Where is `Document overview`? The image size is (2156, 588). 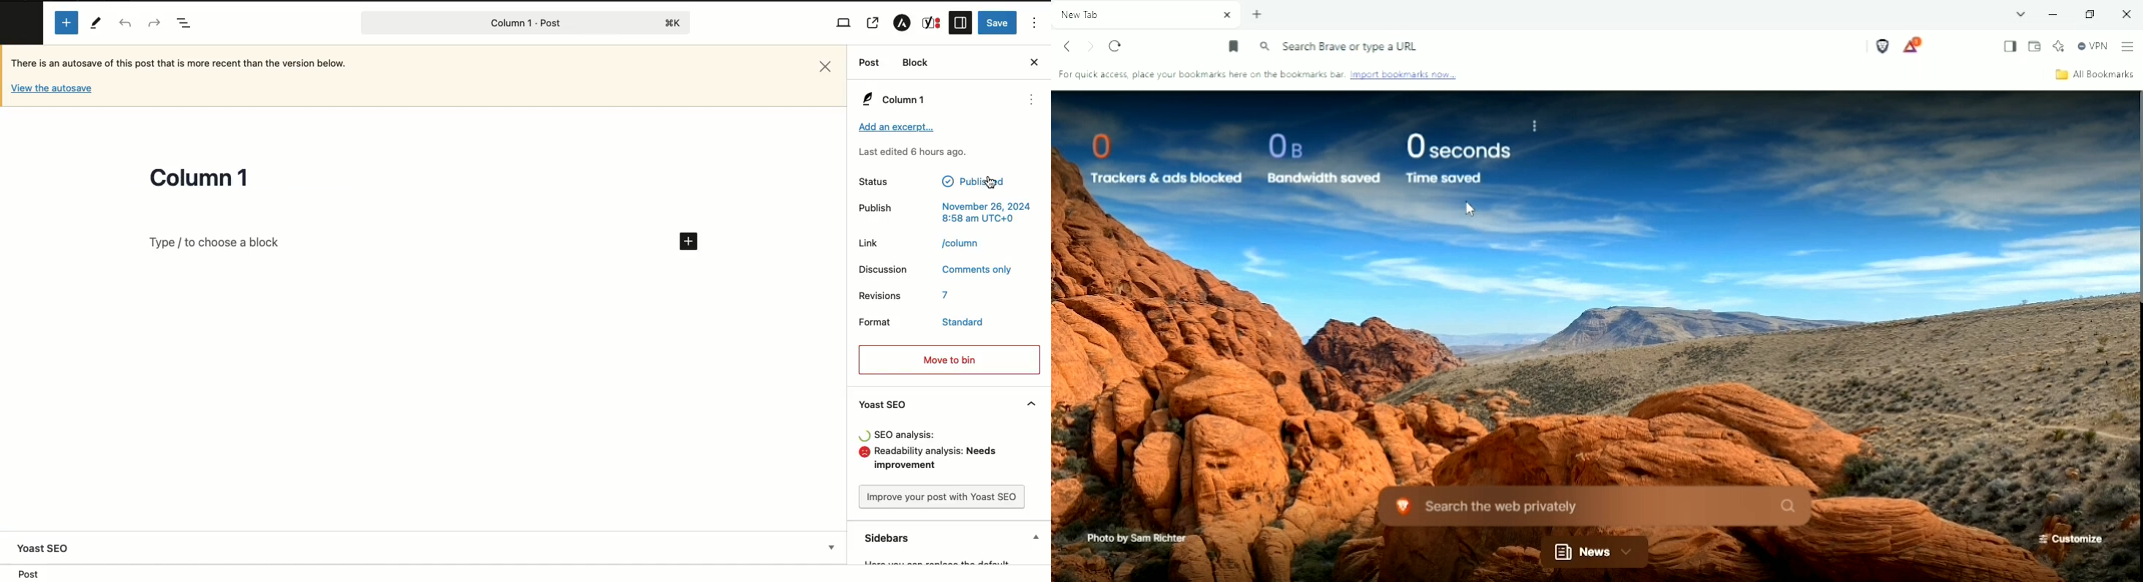
Document overview is located at coordinates (185, 24).